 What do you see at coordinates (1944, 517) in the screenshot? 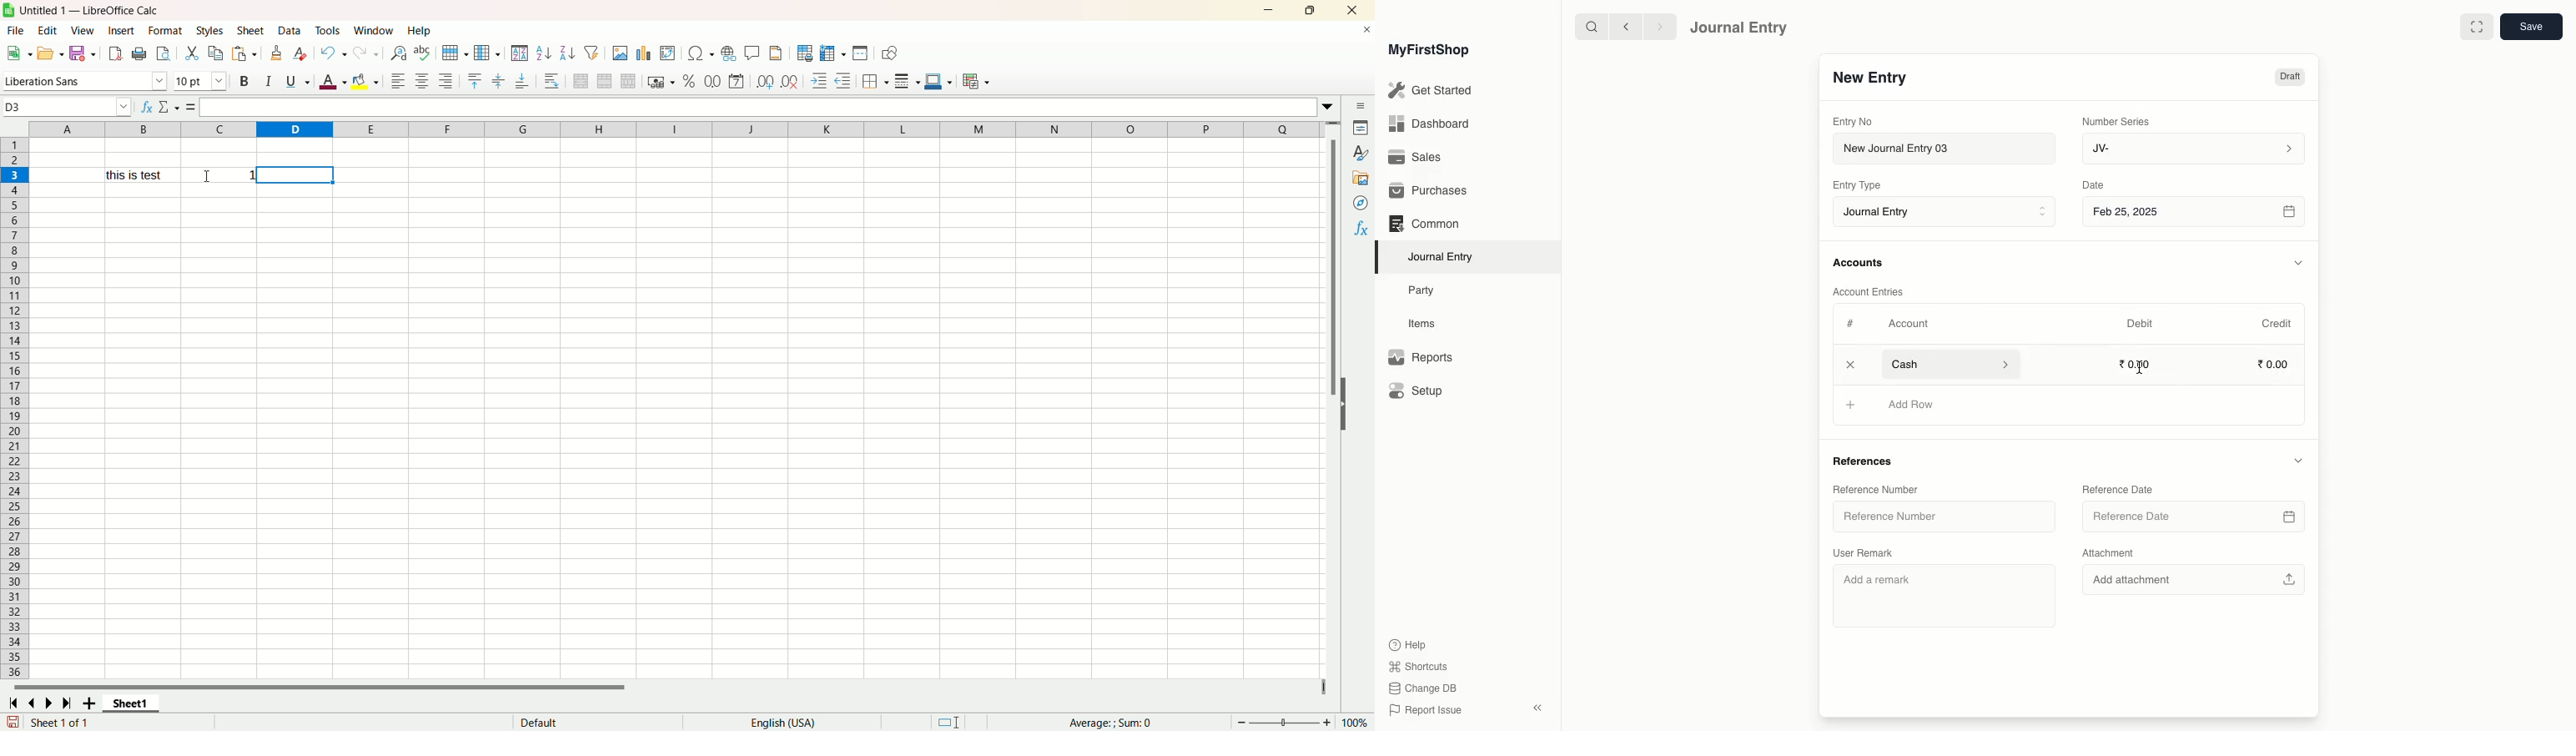
I see `Reference Number` at bounding box center [1944, 517].